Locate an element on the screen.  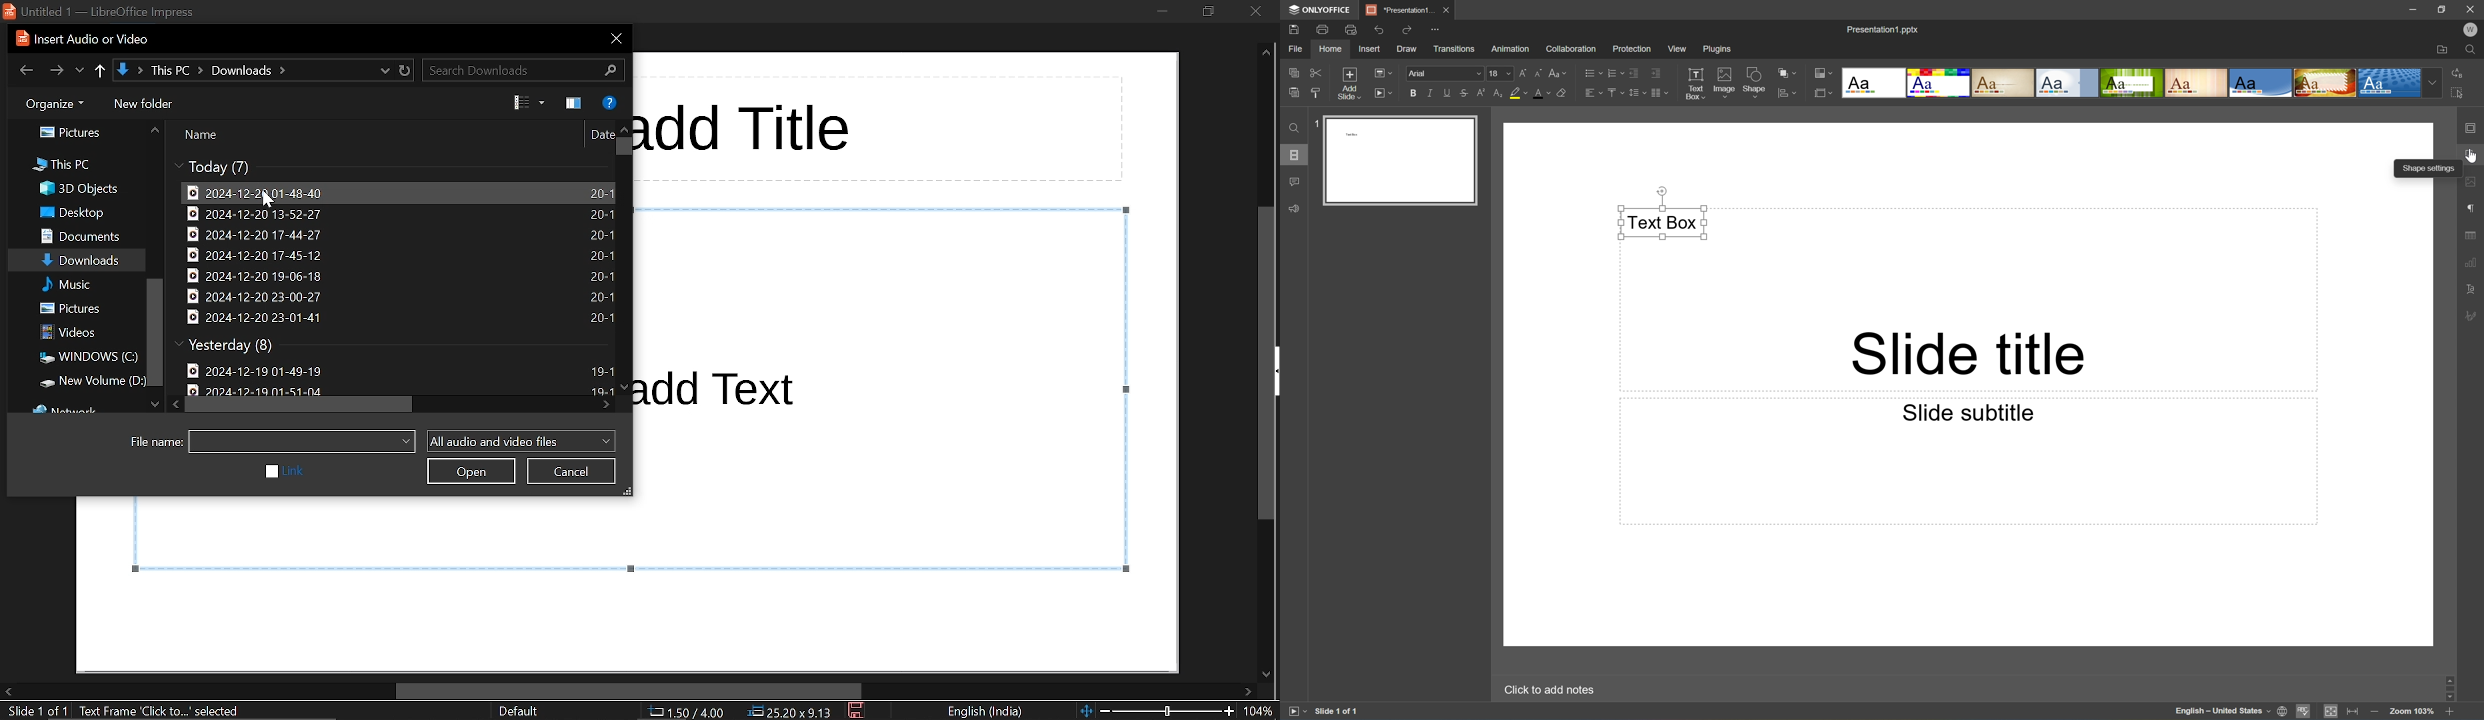
Fit to slide is located at coordinates (2332, 712).